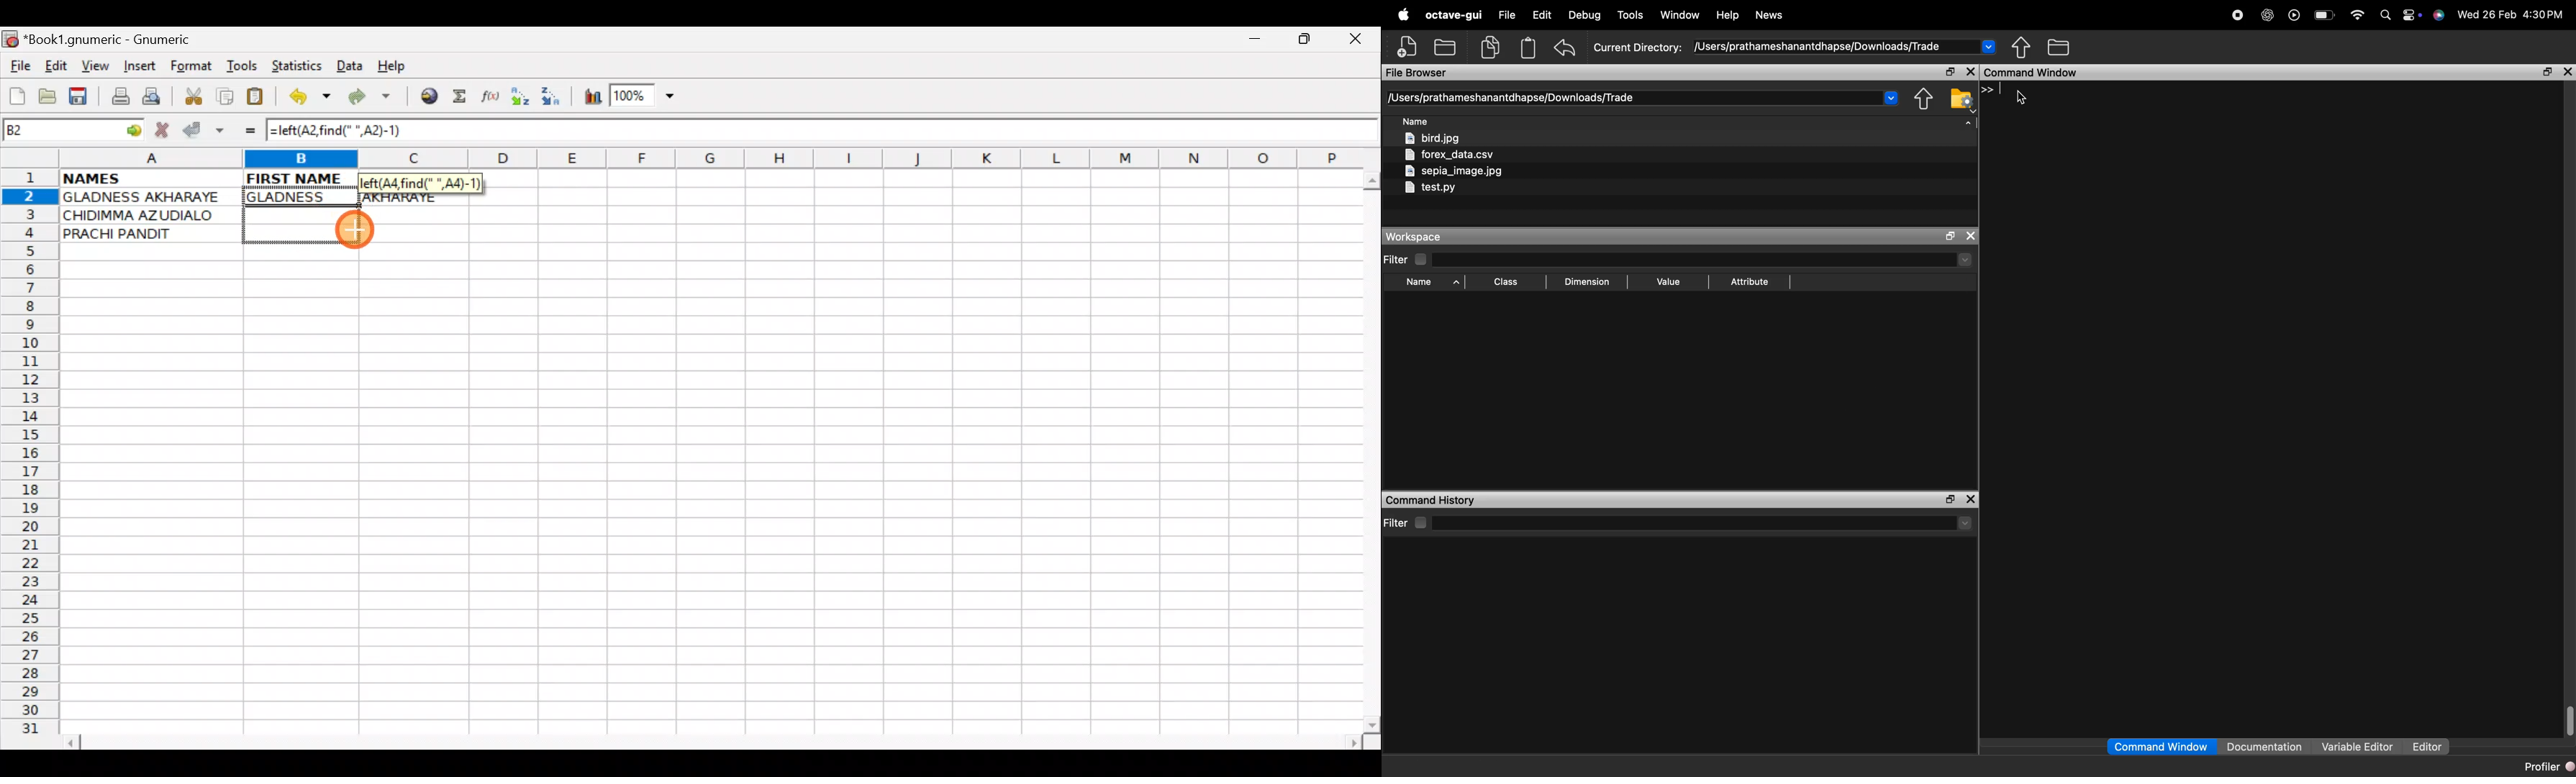  I want to click on Cancel change, so click(165, 127).